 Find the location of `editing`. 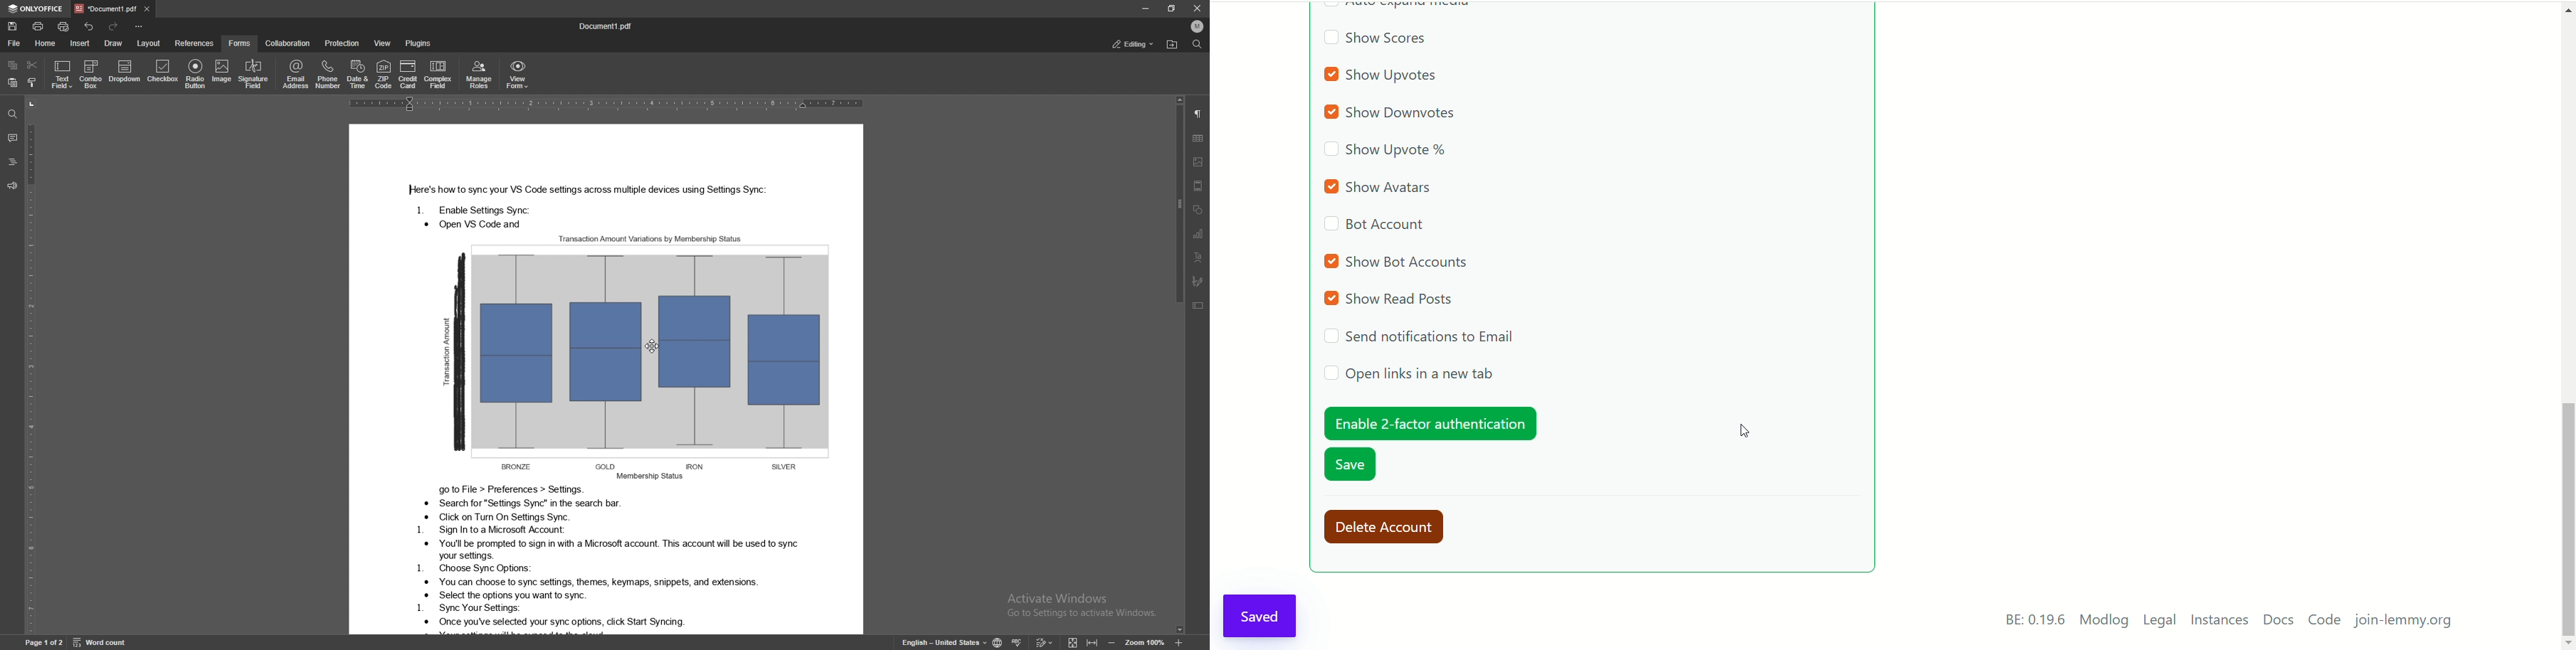

editing is located at coordinates (1134, 45).